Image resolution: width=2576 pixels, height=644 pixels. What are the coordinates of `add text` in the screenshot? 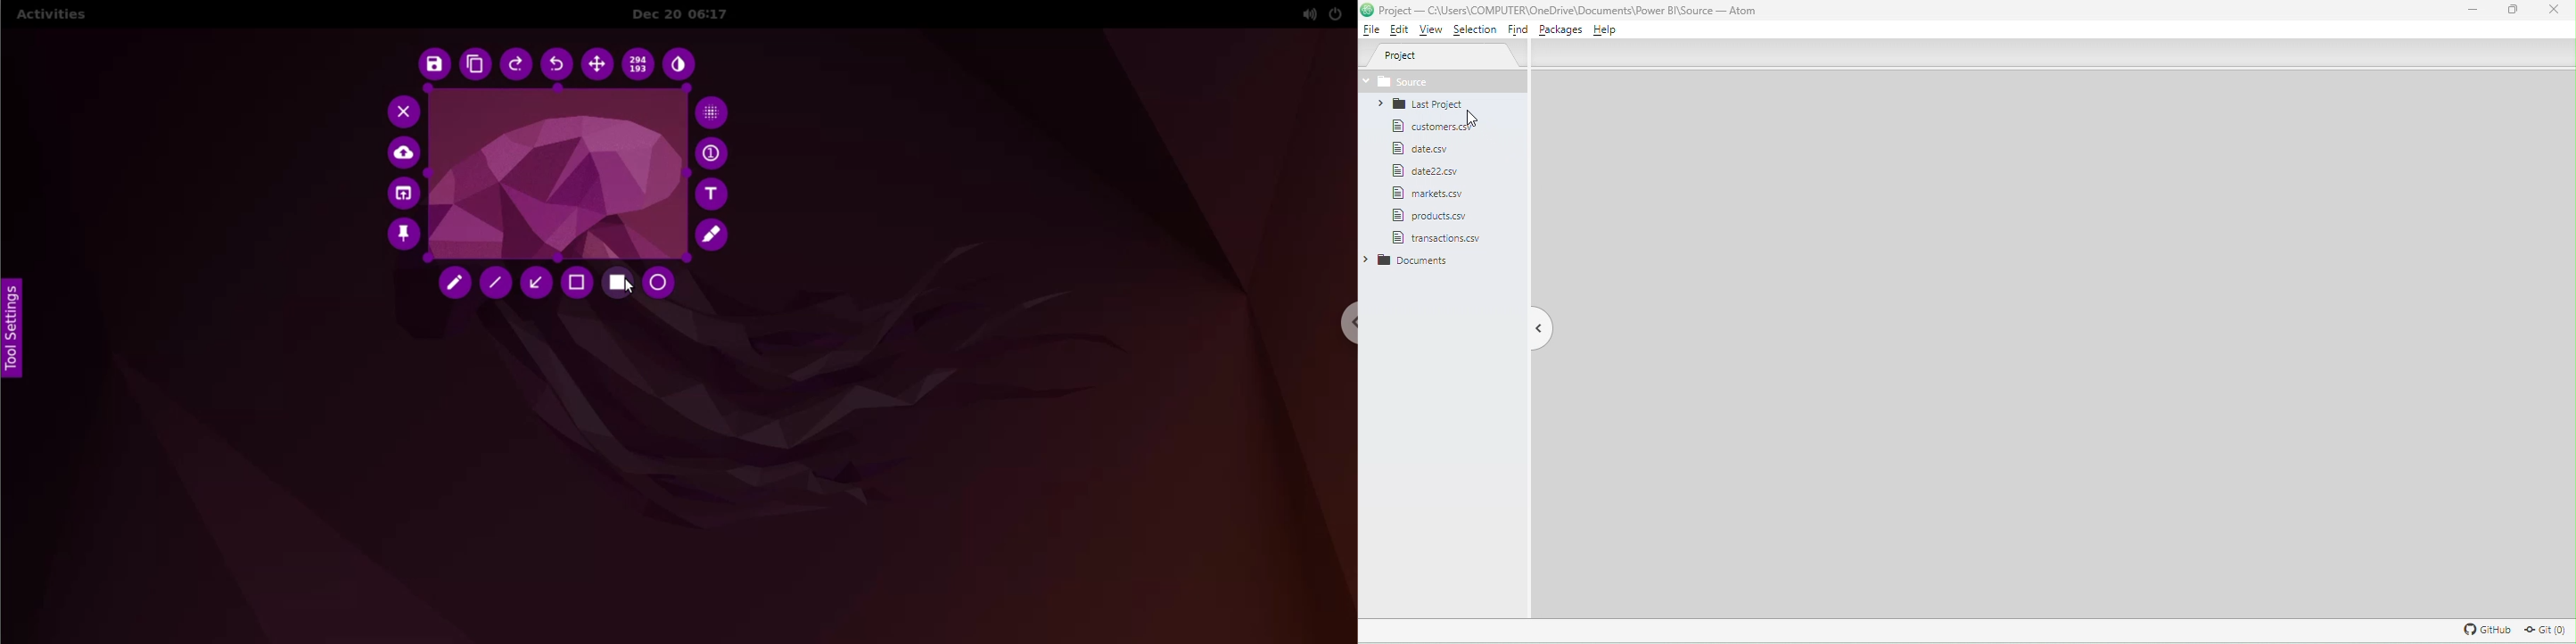 It's located at (714, 194).